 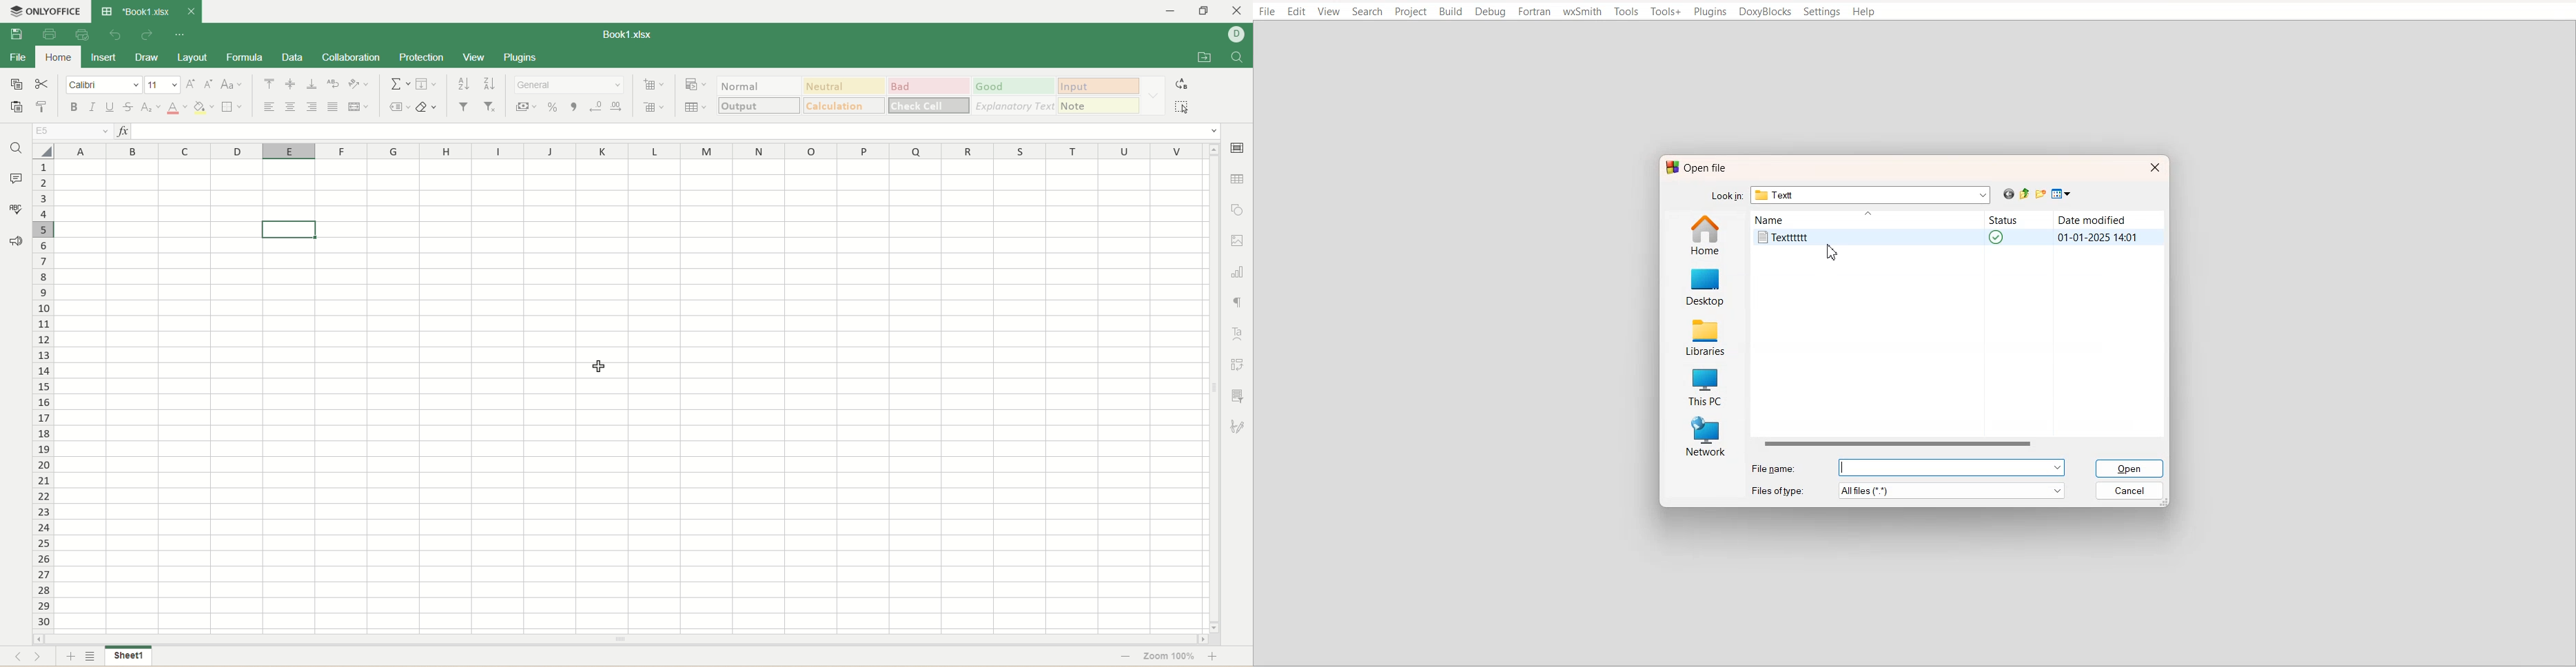 I want to click on Close, so click(x=2156, y=168).